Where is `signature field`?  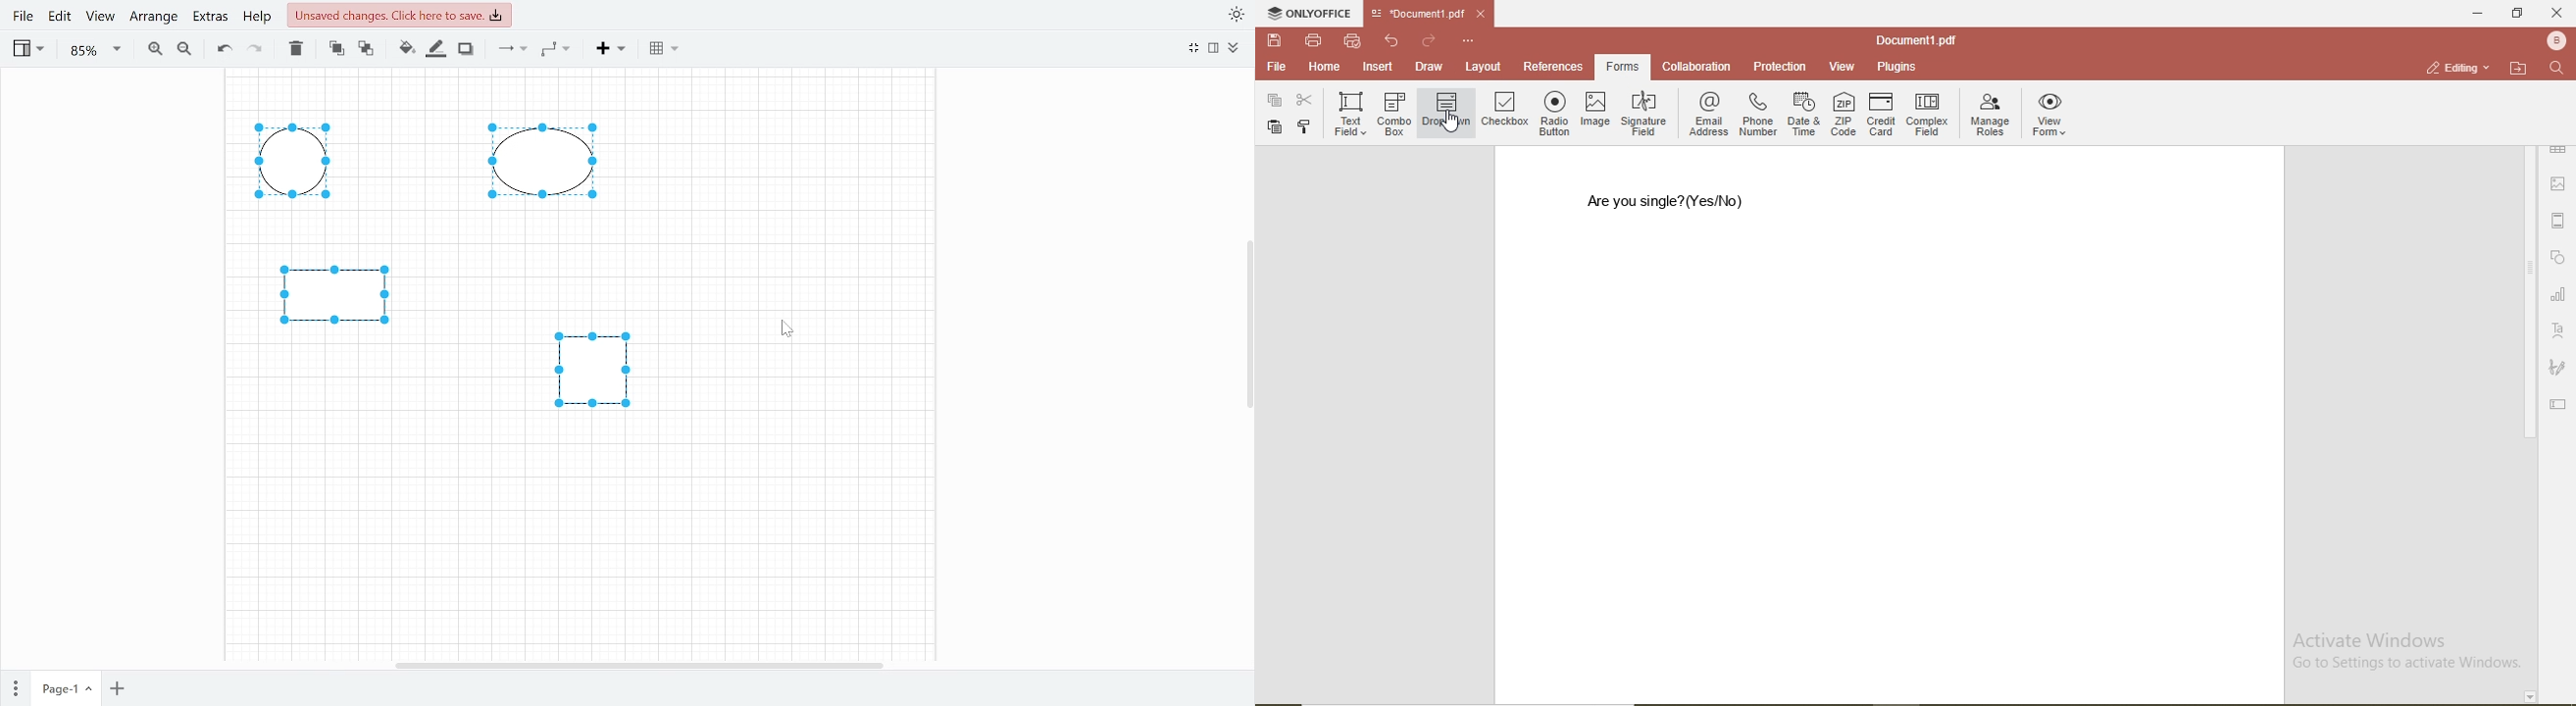
signature field is located at coordinates (1643, 110).